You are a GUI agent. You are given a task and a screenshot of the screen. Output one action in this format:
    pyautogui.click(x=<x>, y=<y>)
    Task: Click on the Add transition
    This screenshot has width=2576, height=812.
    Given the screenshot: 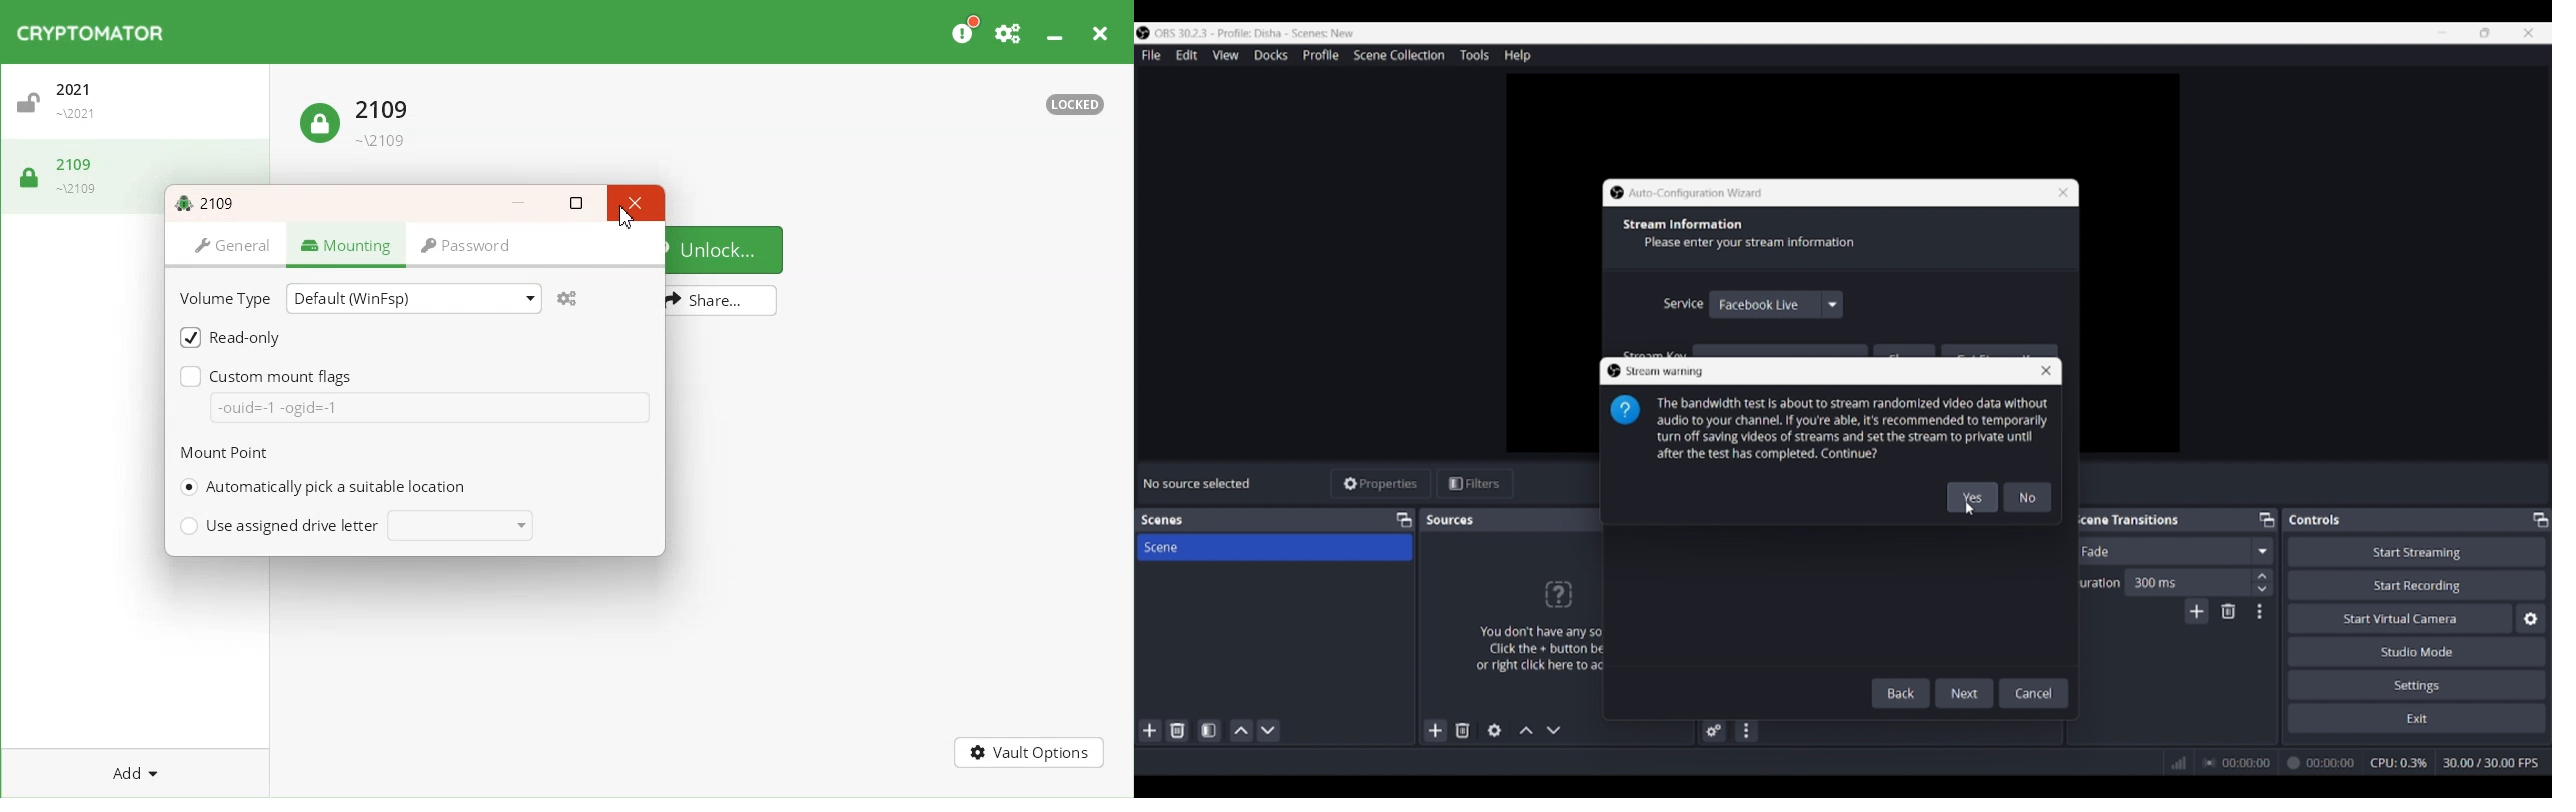 What is the action you would take?
    pyautogui.click(x=2197, y=611)
    